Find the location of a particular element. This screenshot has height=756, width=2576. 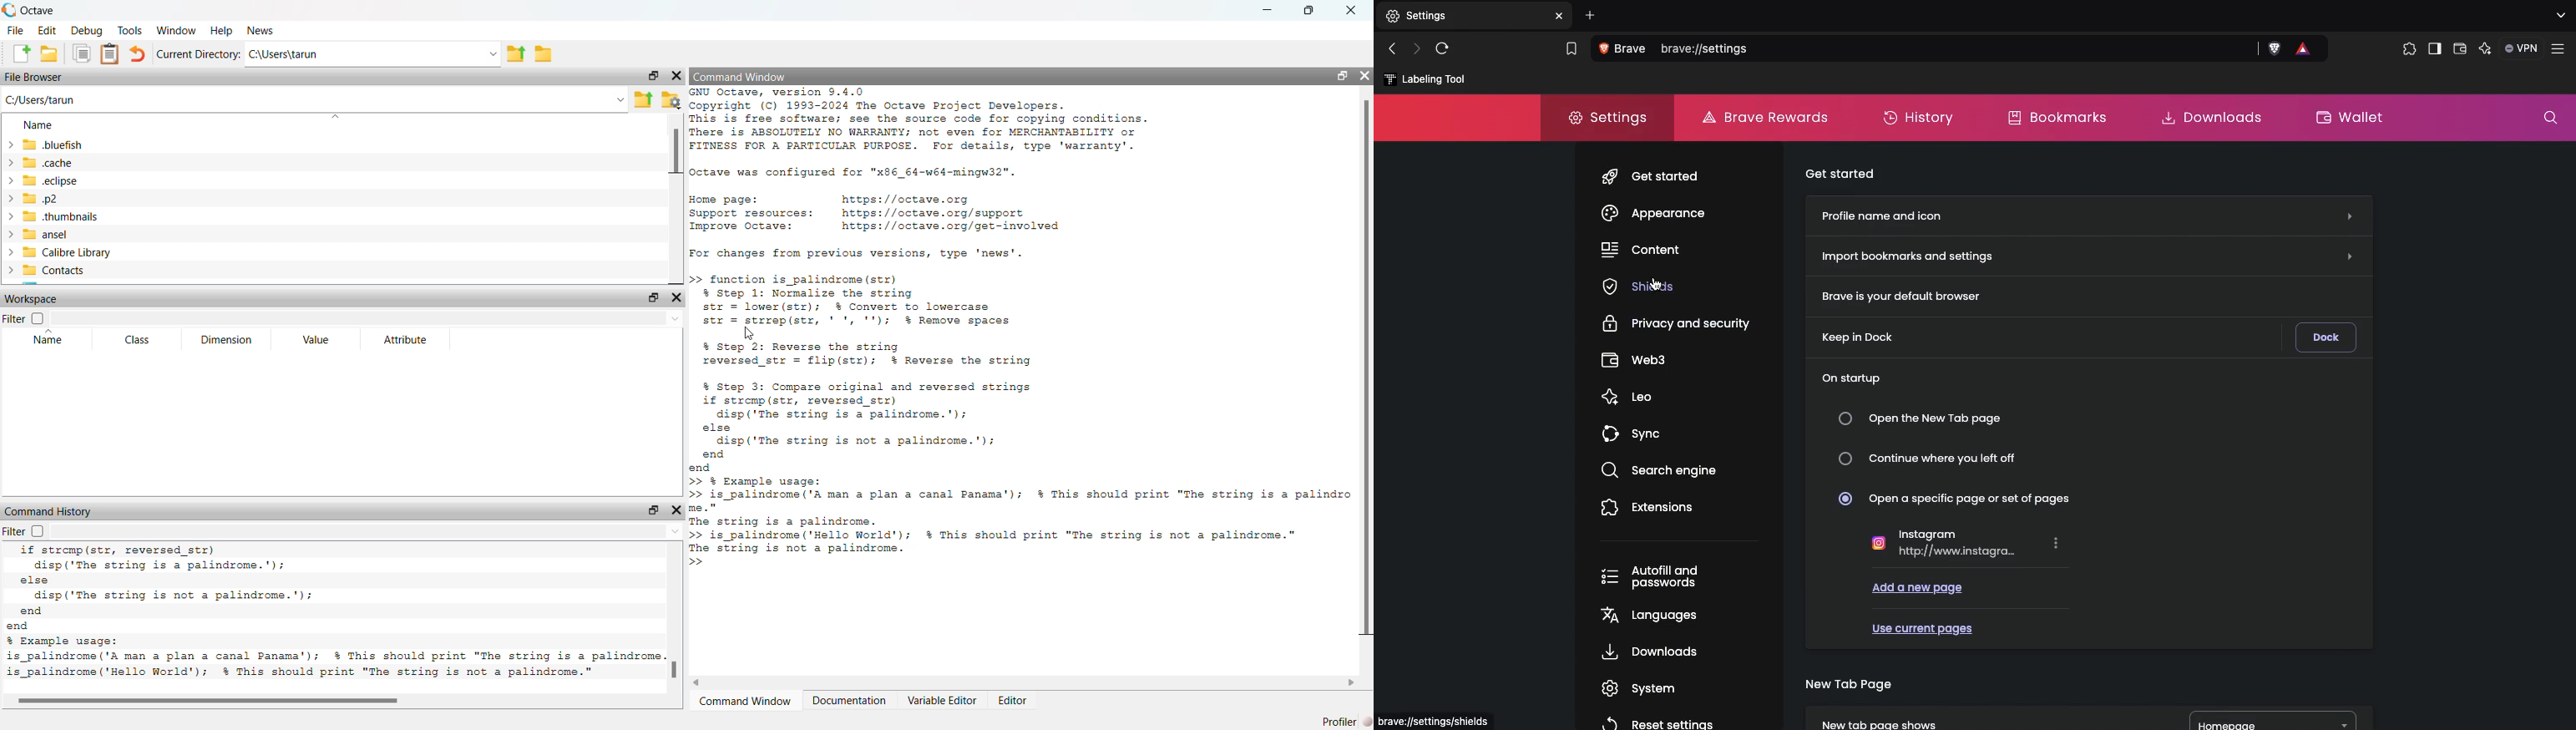

command window is located at coordinates (746, 701).